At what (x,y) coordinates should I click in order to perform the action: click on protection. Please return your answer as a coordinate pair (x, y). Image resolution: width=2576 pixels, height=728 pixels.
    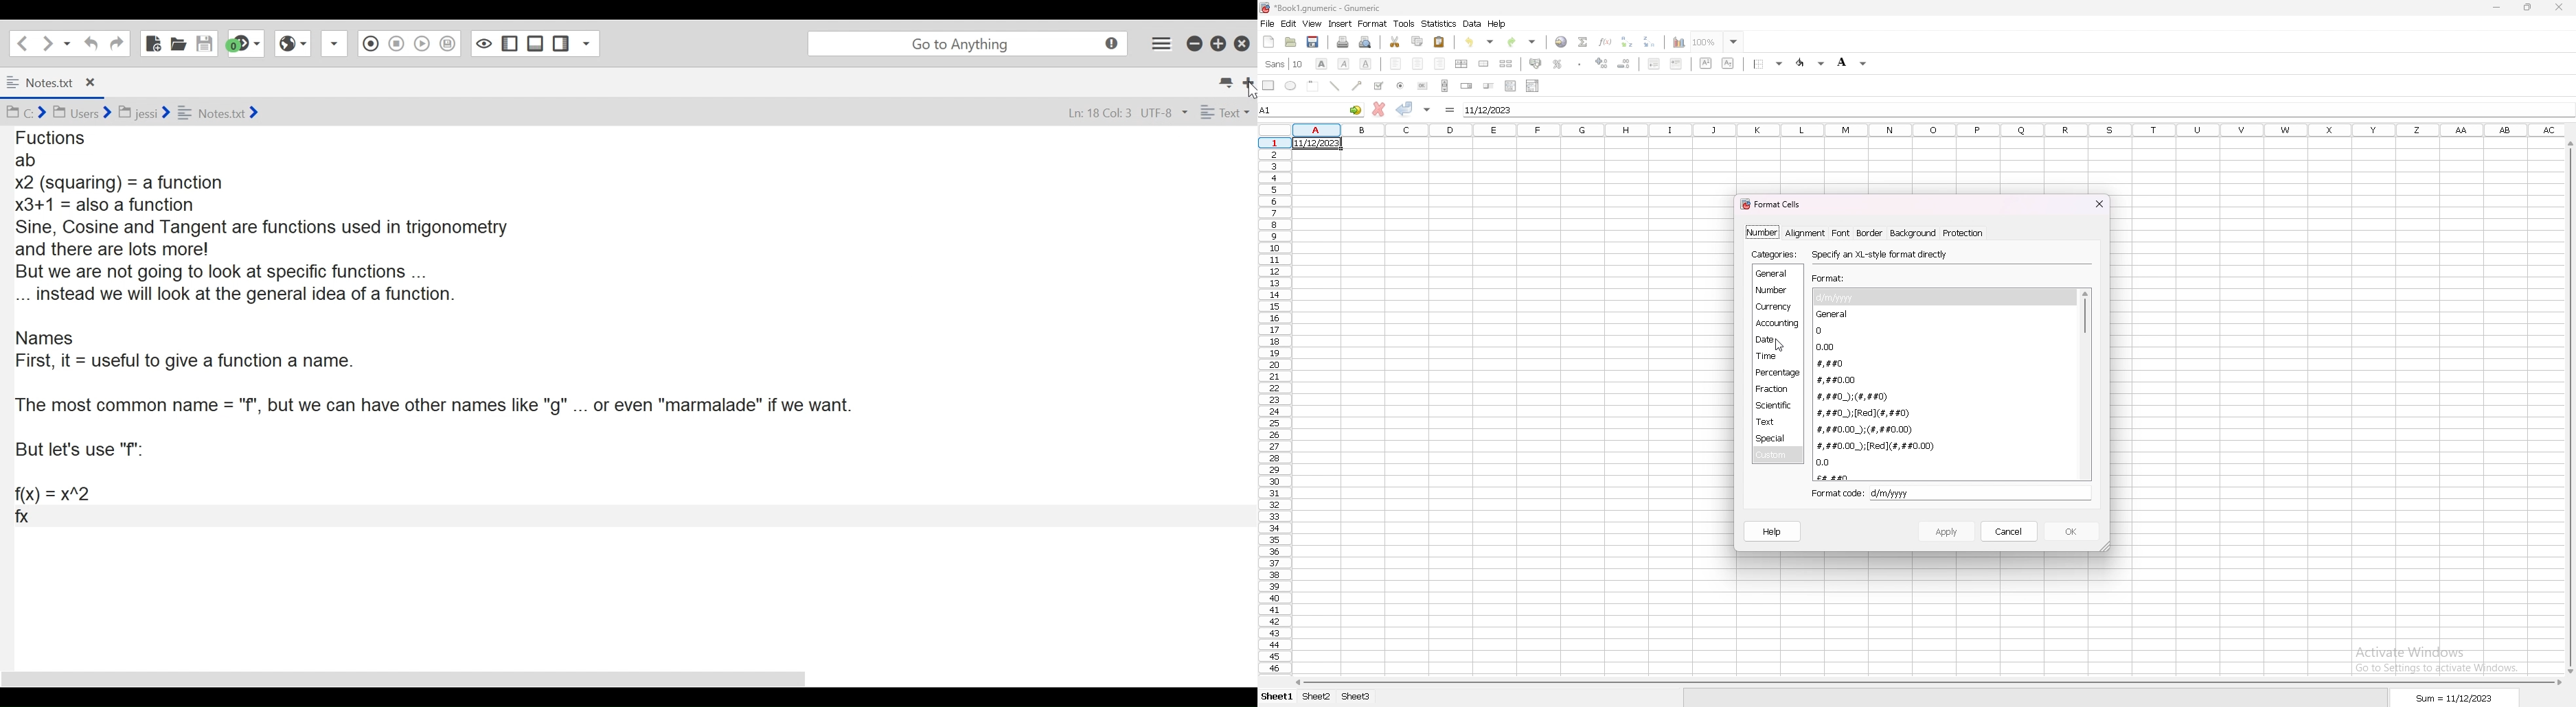
    Looking at the image, I should click on (1964, 233).